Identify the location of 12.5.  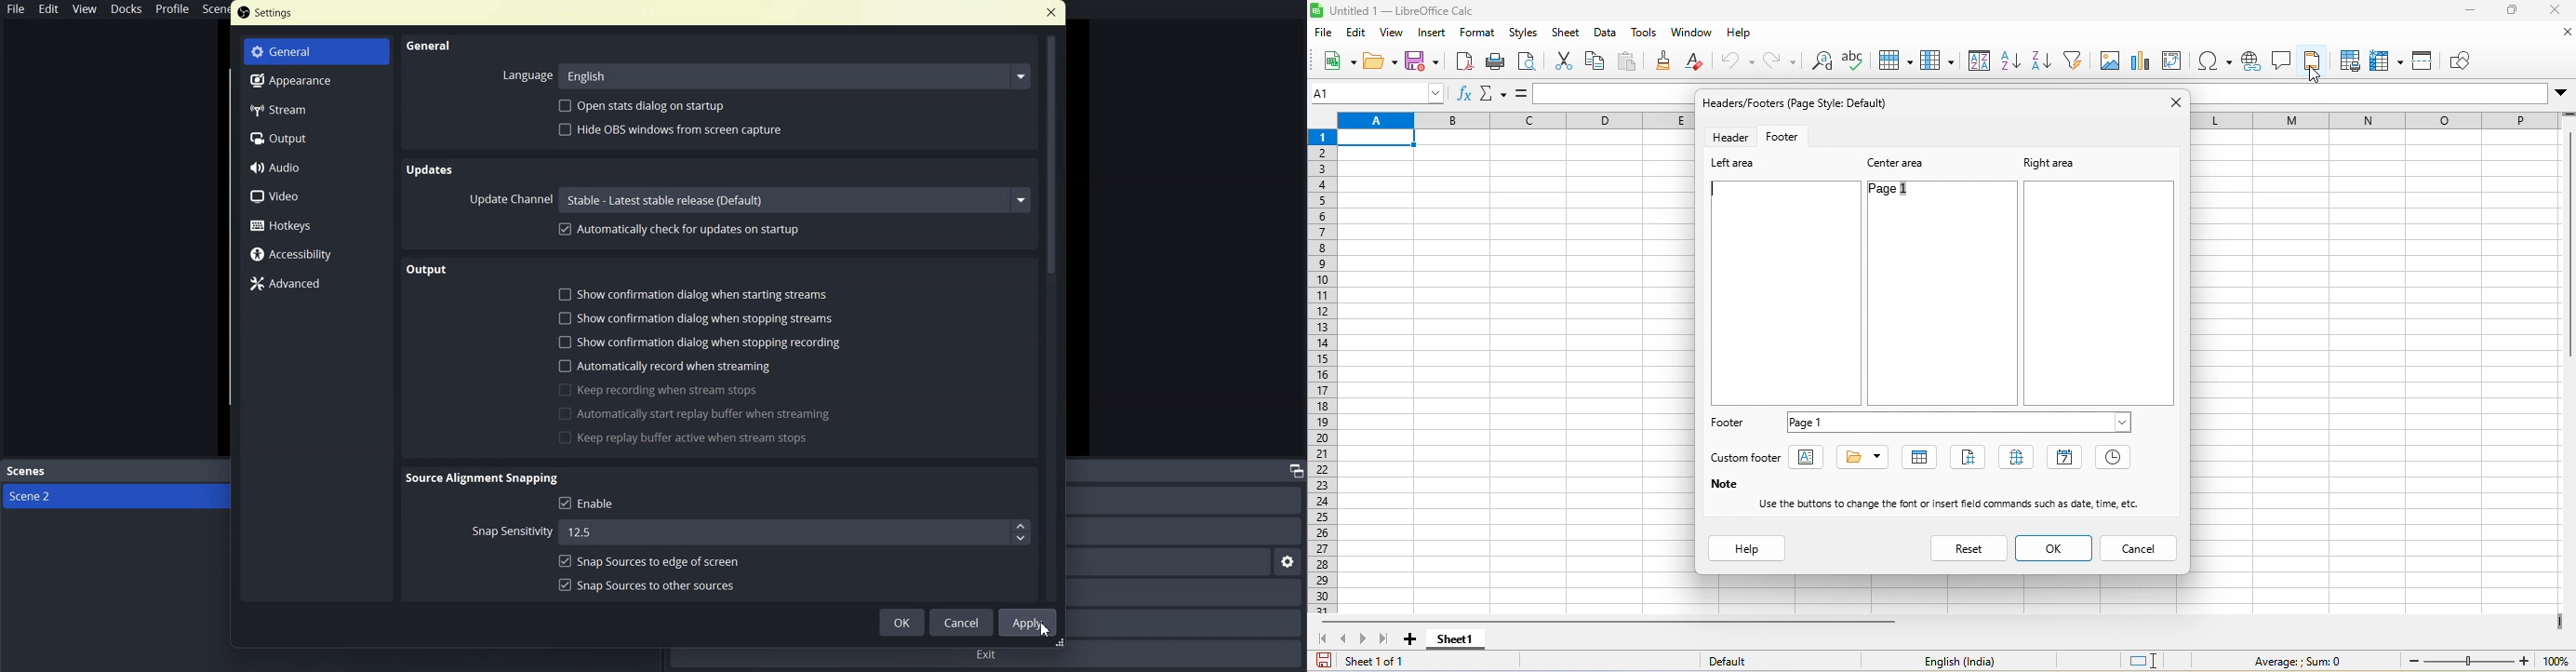
(793, 531).